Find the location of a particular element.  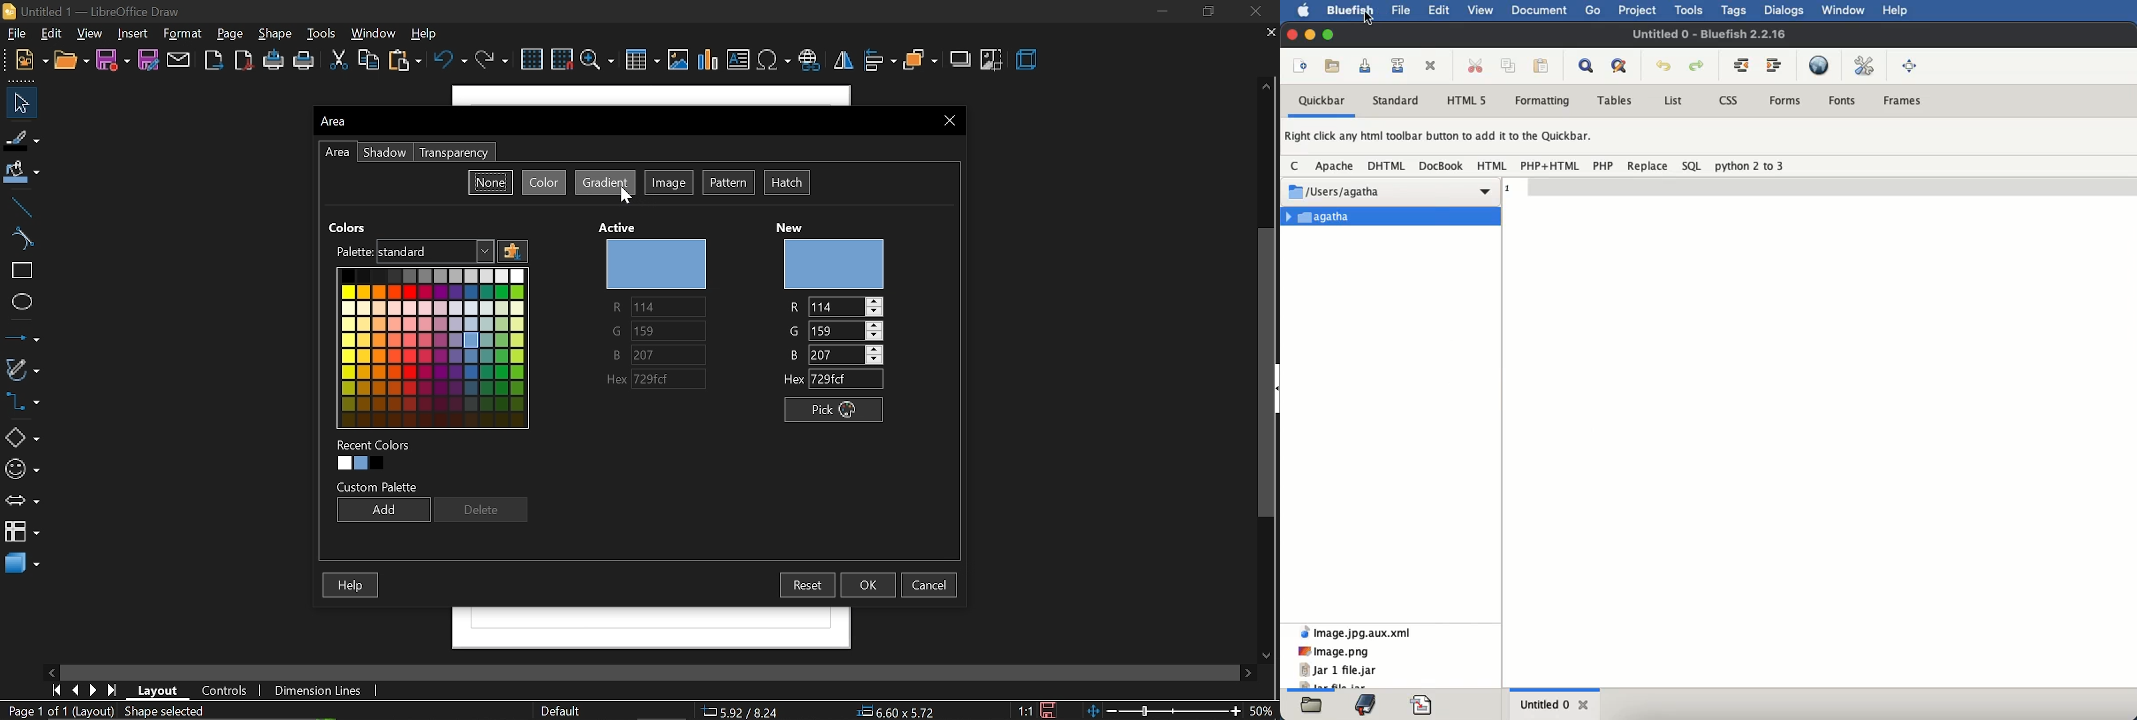

standard is located at coordinates (1396, 101).